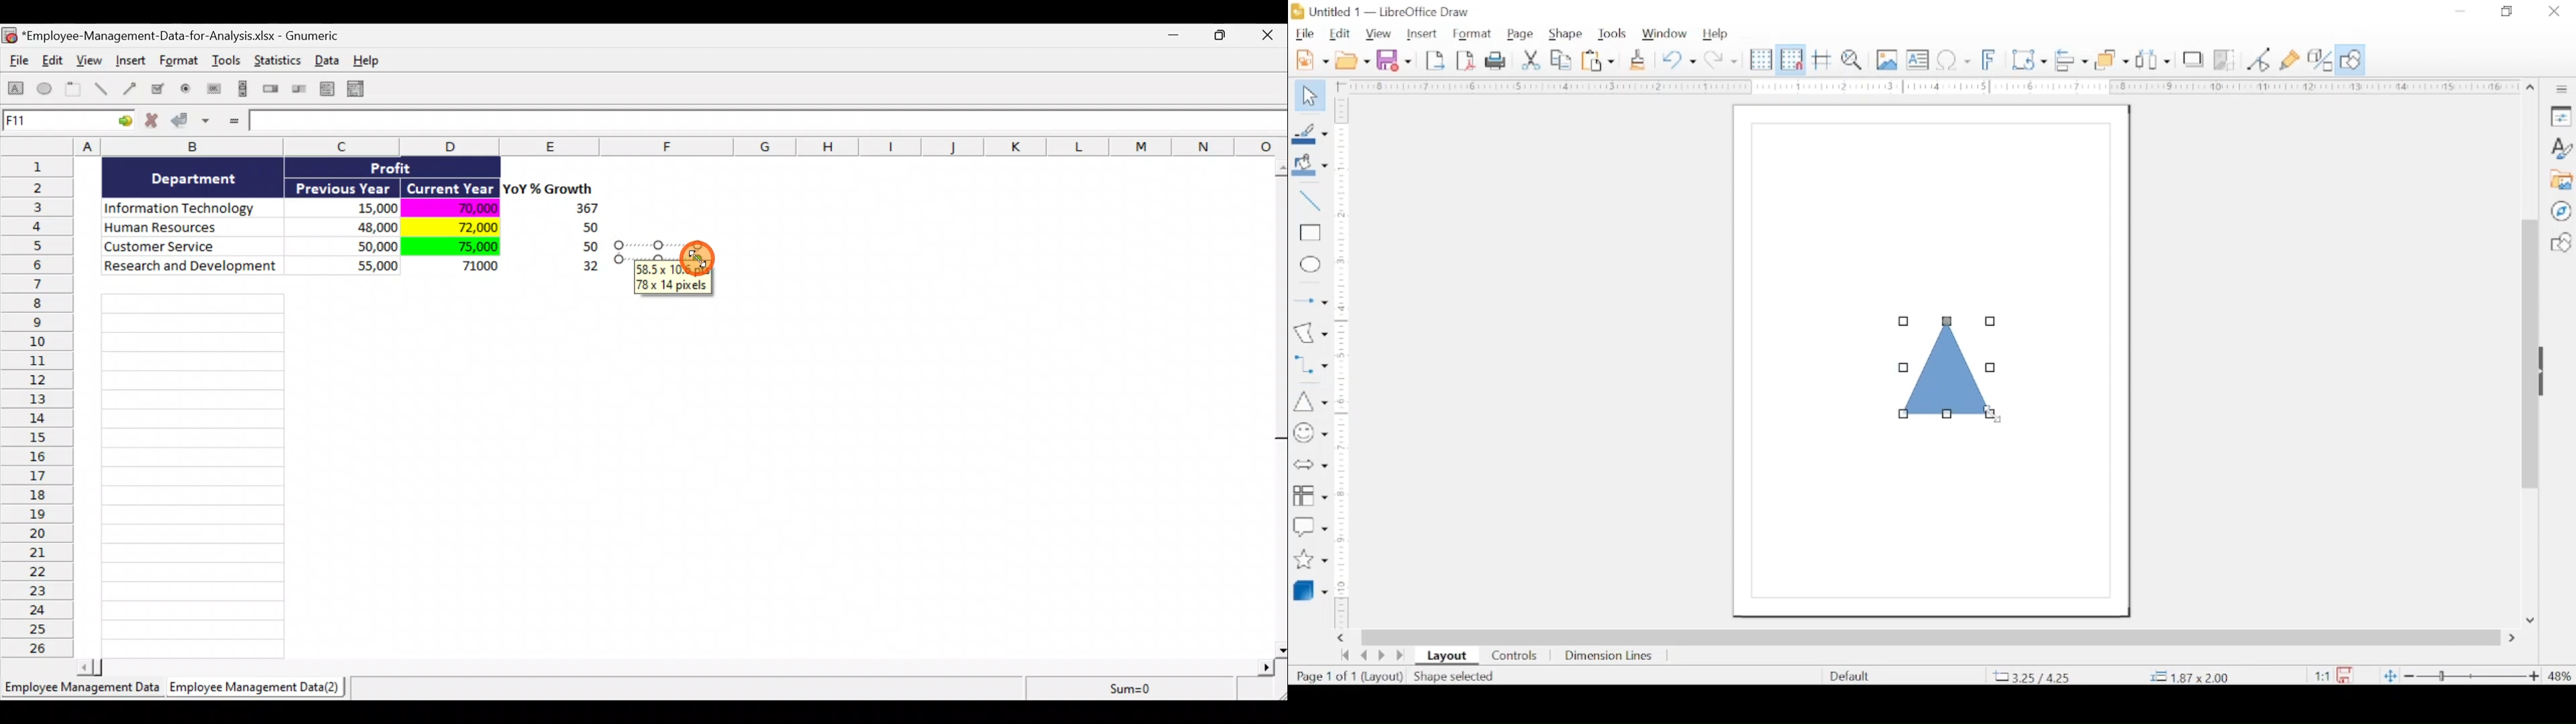 This screenshot has height=728, width=2576. I want to click on export directly as pdf, so click(1466, 61).